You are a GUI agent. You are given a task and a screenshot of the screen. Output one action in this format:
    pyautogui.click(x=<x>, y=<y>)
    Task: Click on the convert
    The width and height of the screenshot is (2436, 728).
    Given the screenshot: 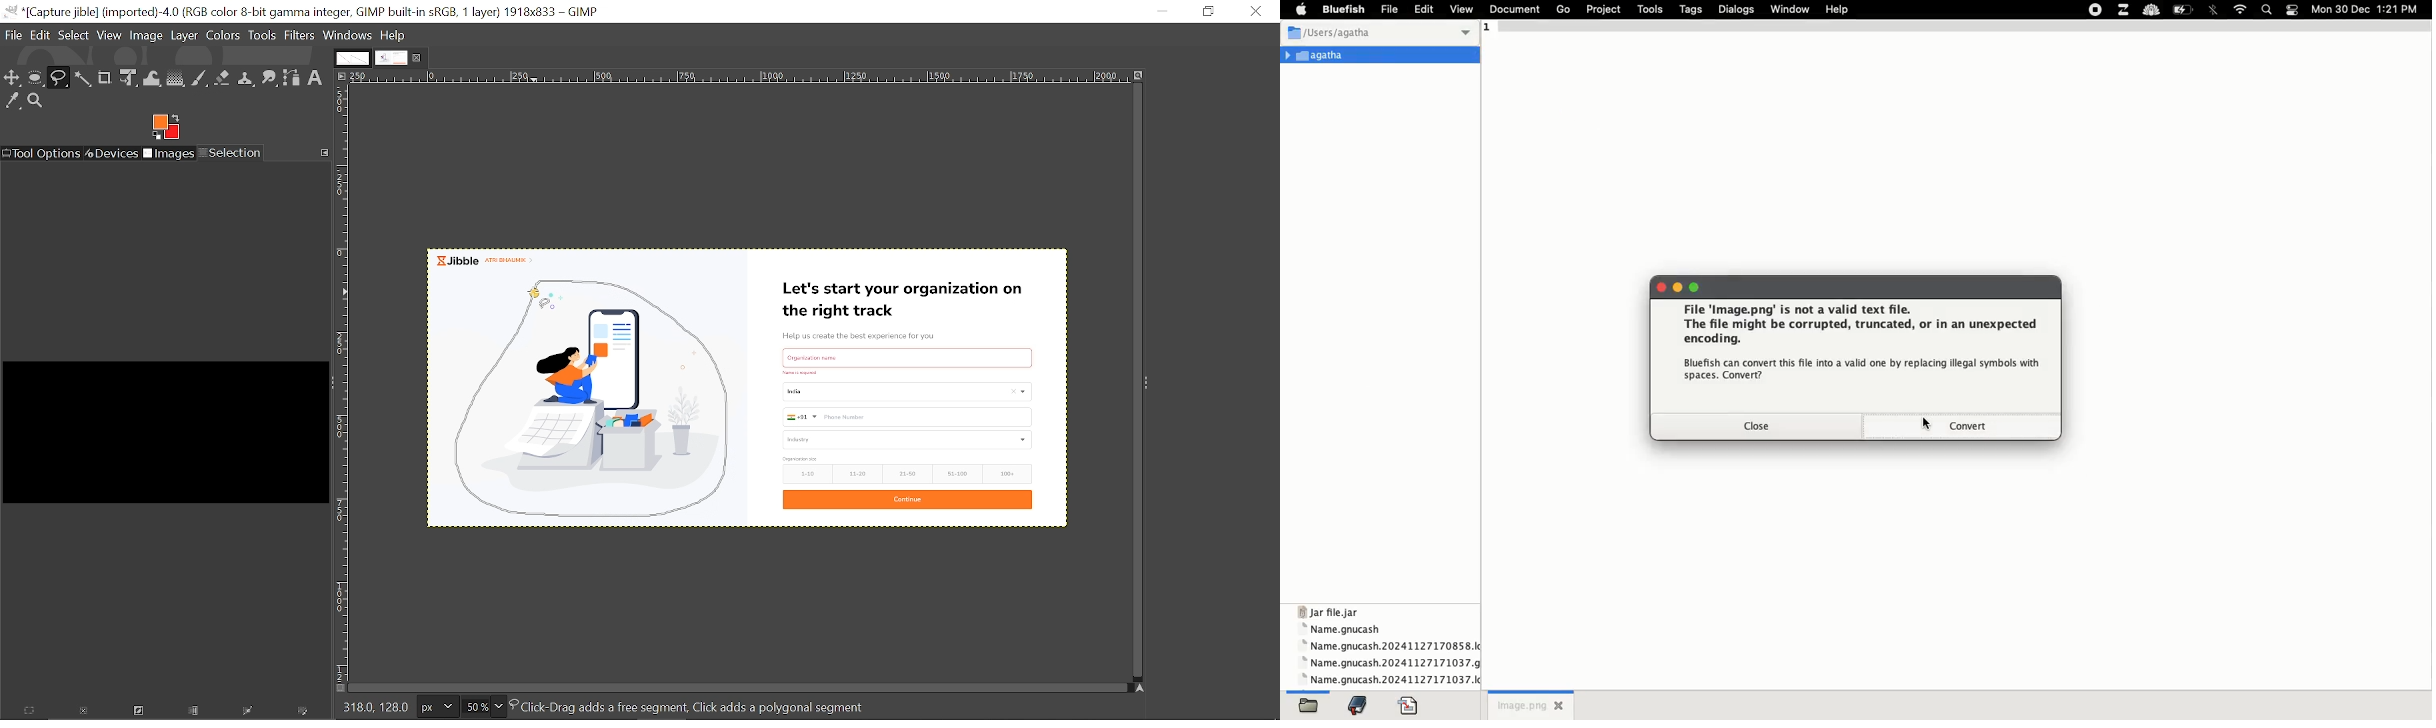 What is the action you would take?
    pyautogui.click(x=1966, y=427)
    